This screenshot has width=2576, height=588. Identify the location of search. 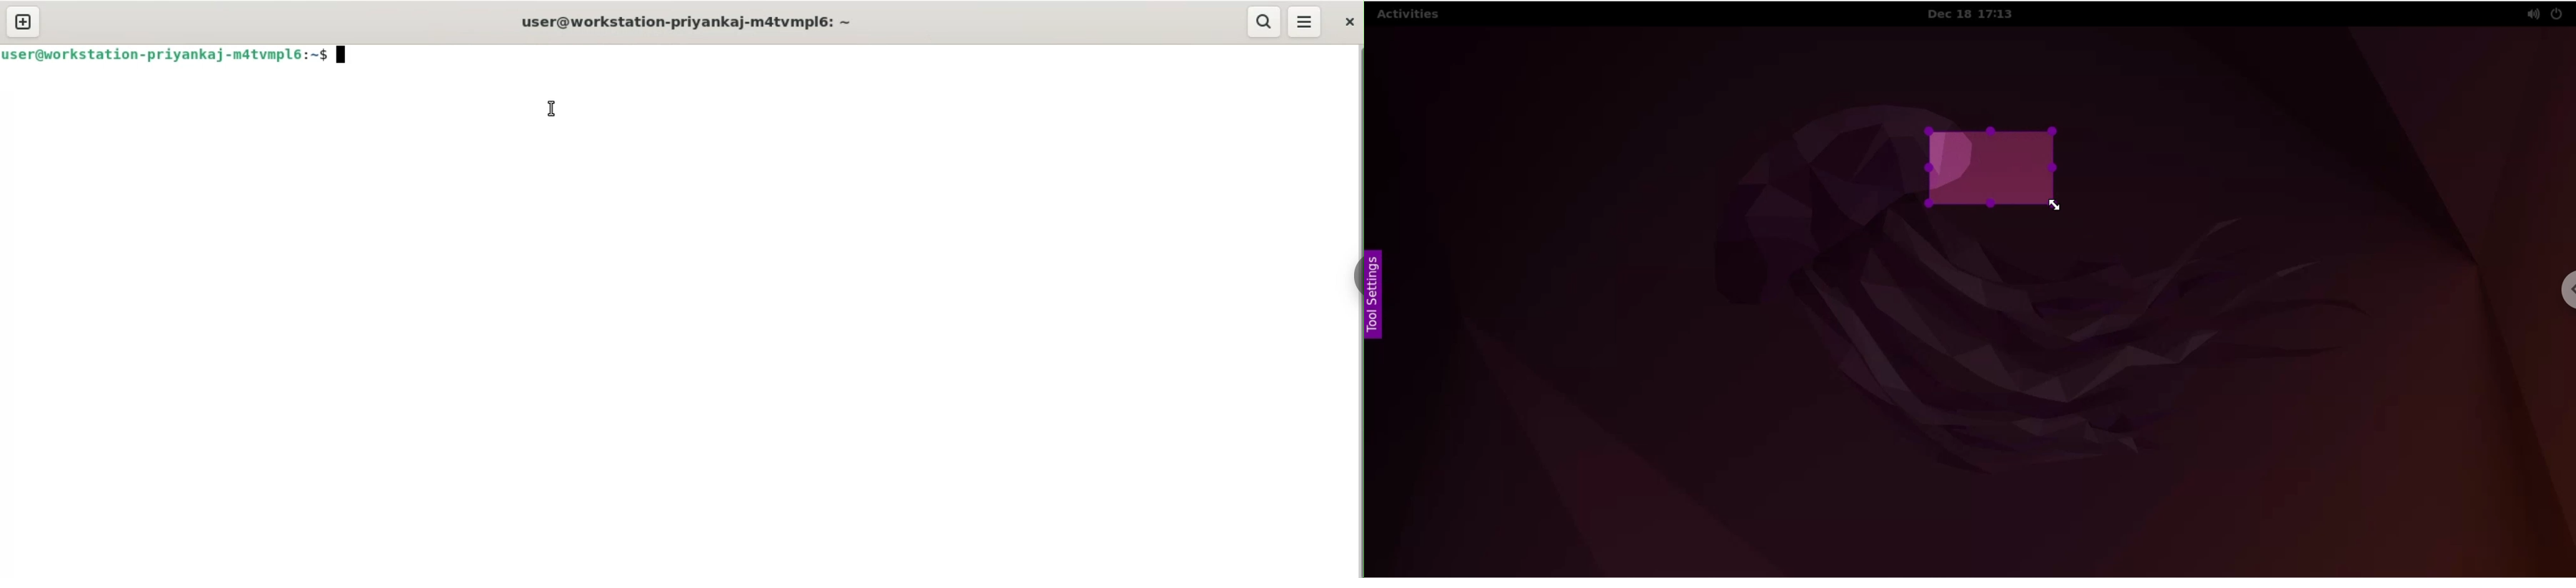
(1266, 21).